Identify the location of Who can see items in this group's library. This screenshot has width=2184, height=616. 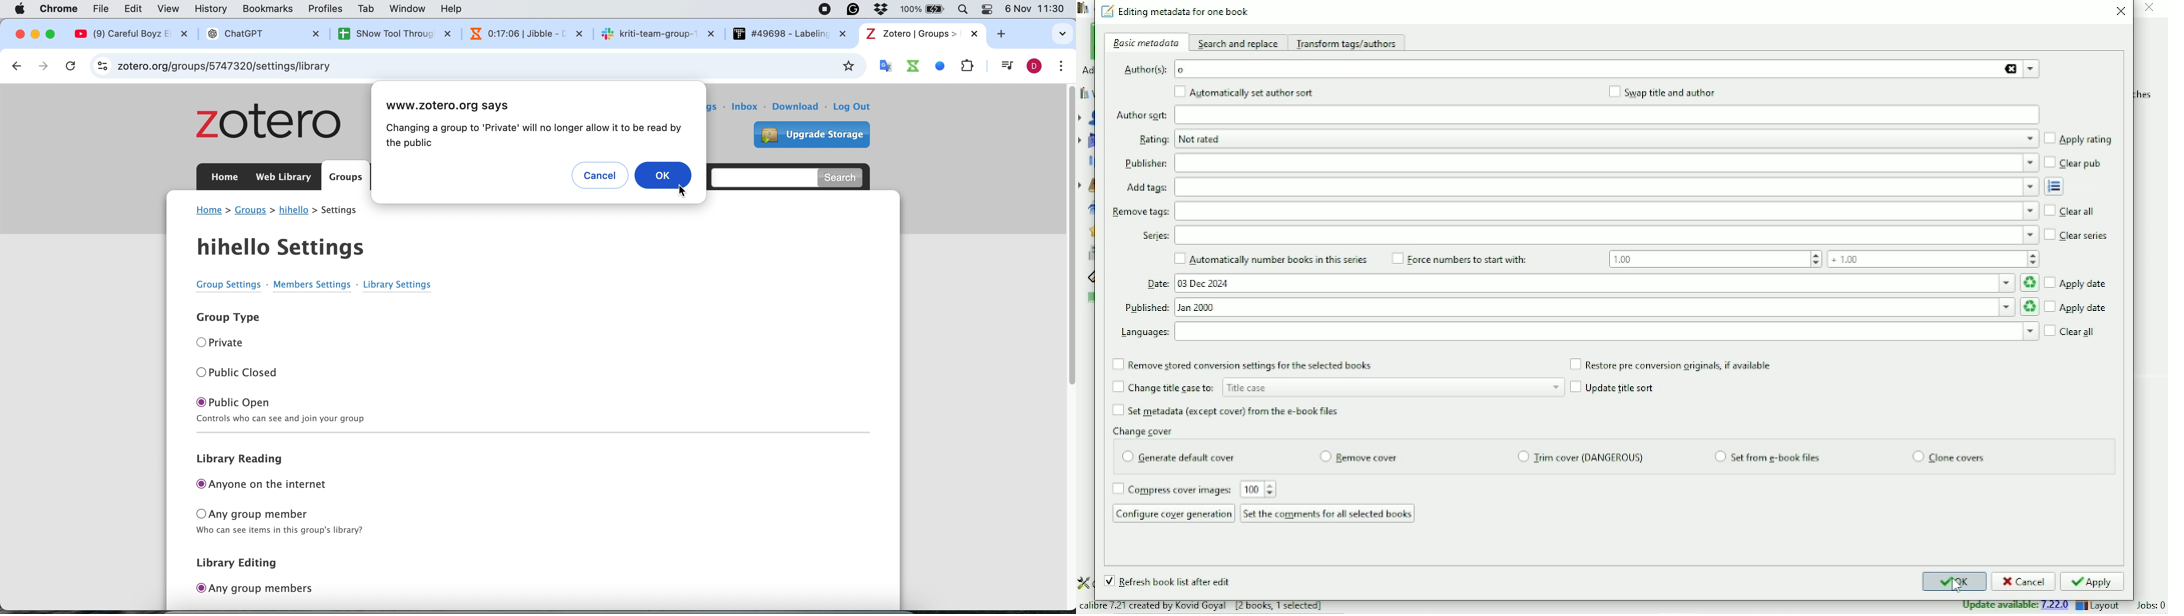
(279, 532).